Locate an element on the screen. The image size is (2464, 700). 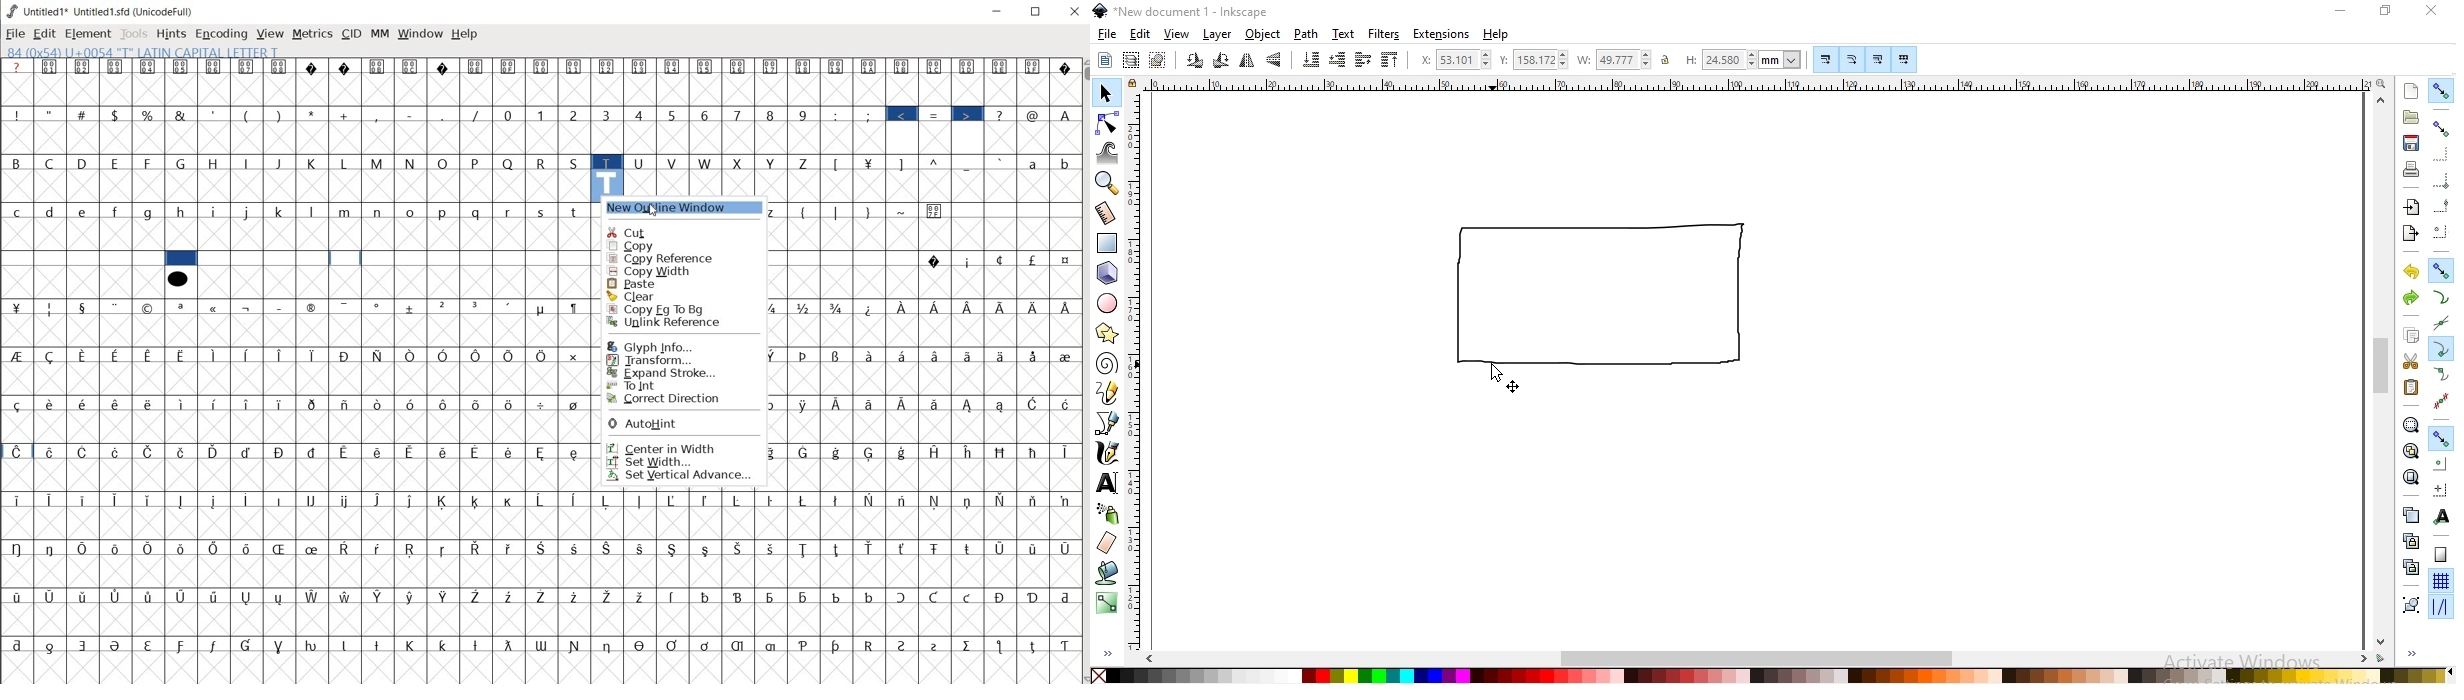
new outline window is located at coordinates (683, 209).